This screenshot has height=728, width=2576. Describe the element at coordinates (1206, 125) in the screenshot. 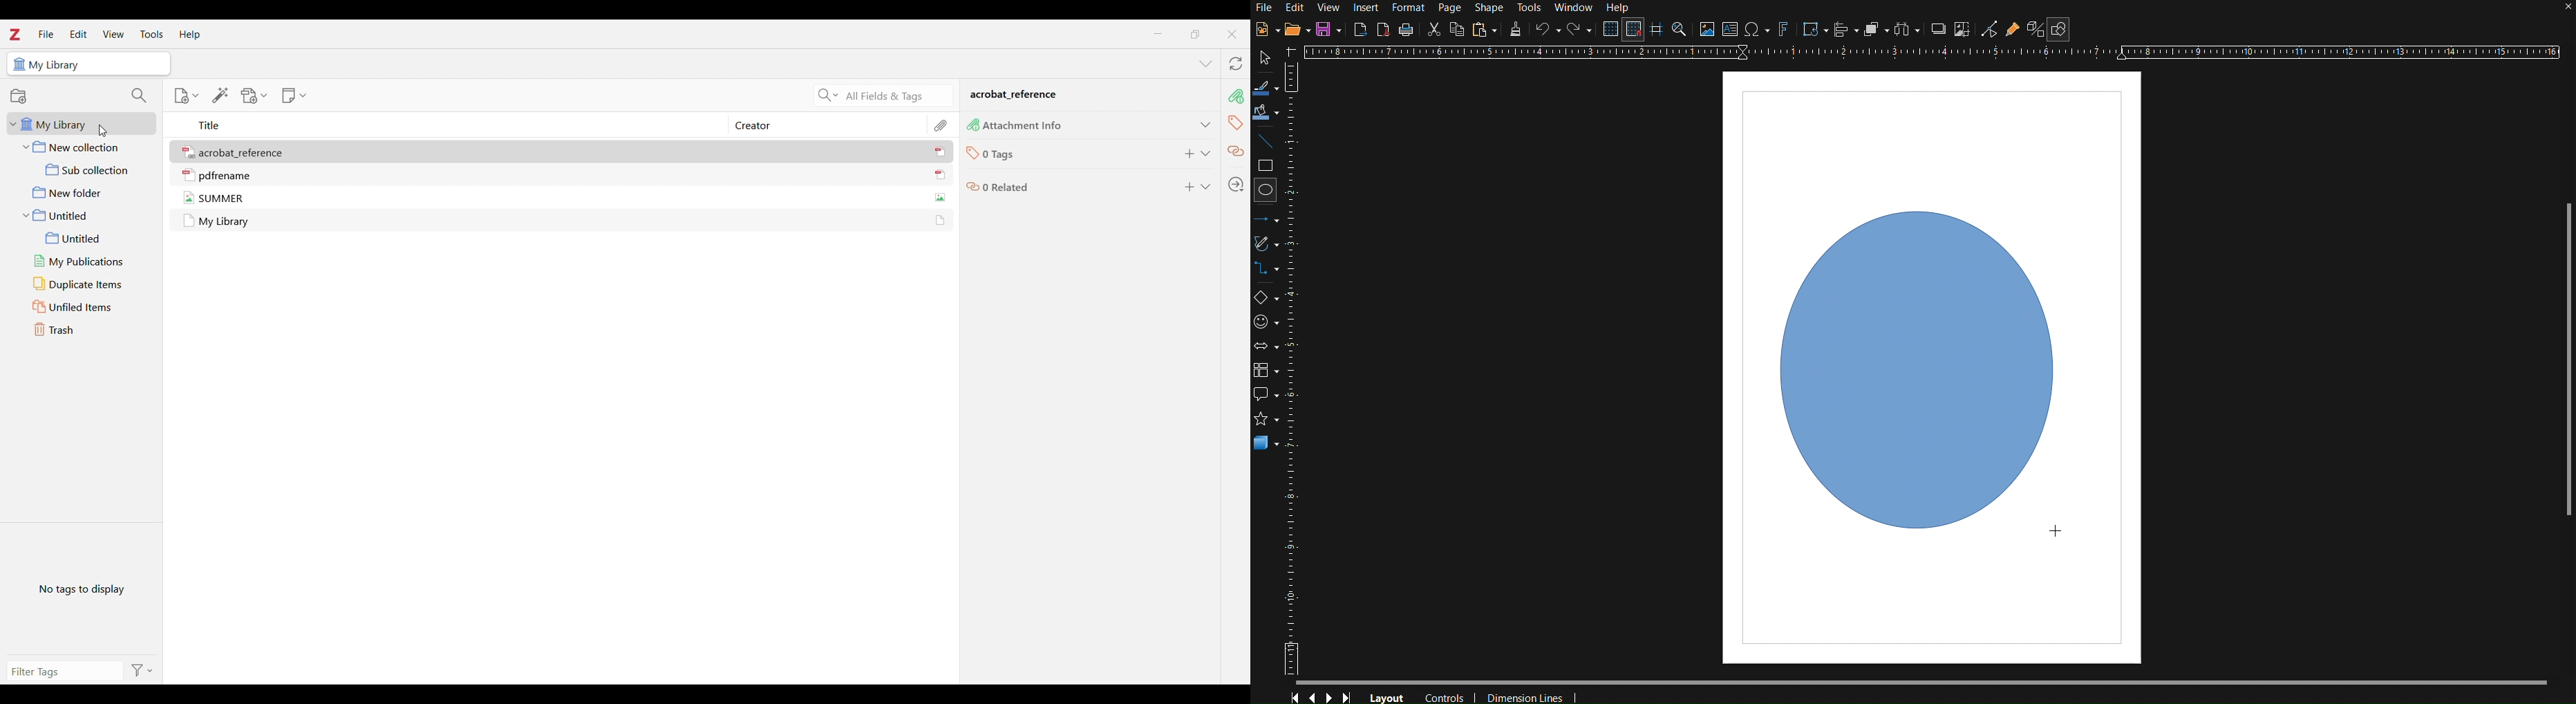

I see `Expand attachment info` at that location.